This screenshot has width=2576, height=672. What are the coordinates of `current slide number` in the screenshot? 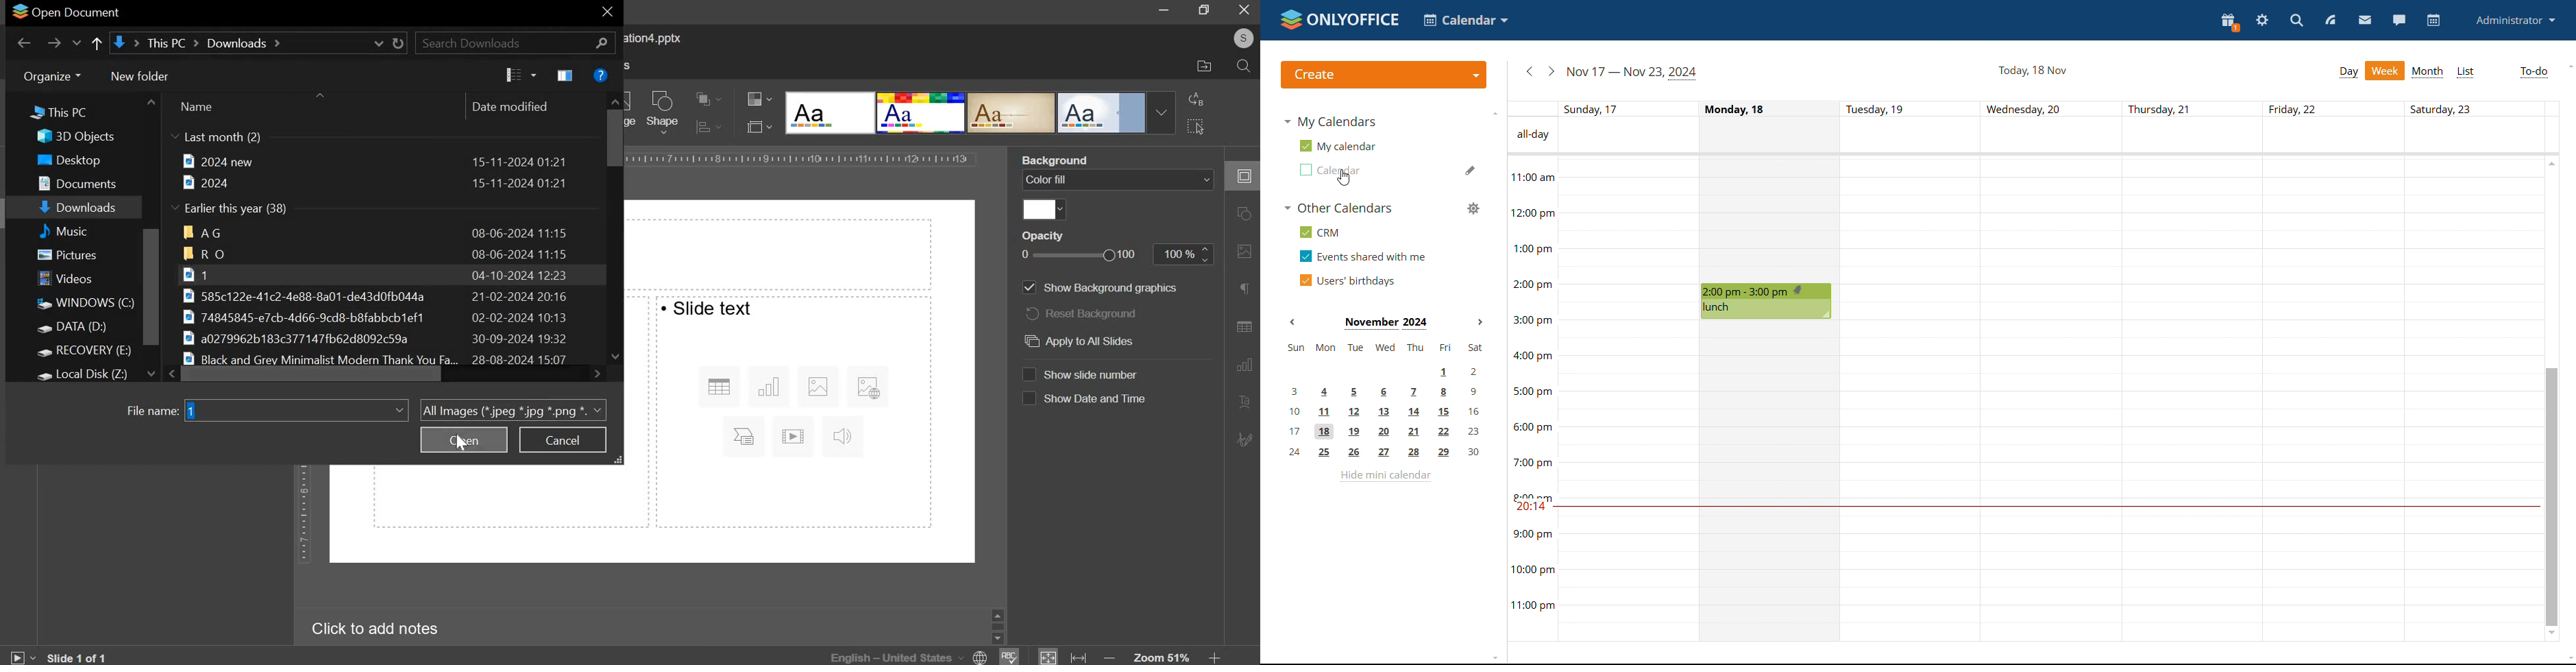 It's located at (80, 657).